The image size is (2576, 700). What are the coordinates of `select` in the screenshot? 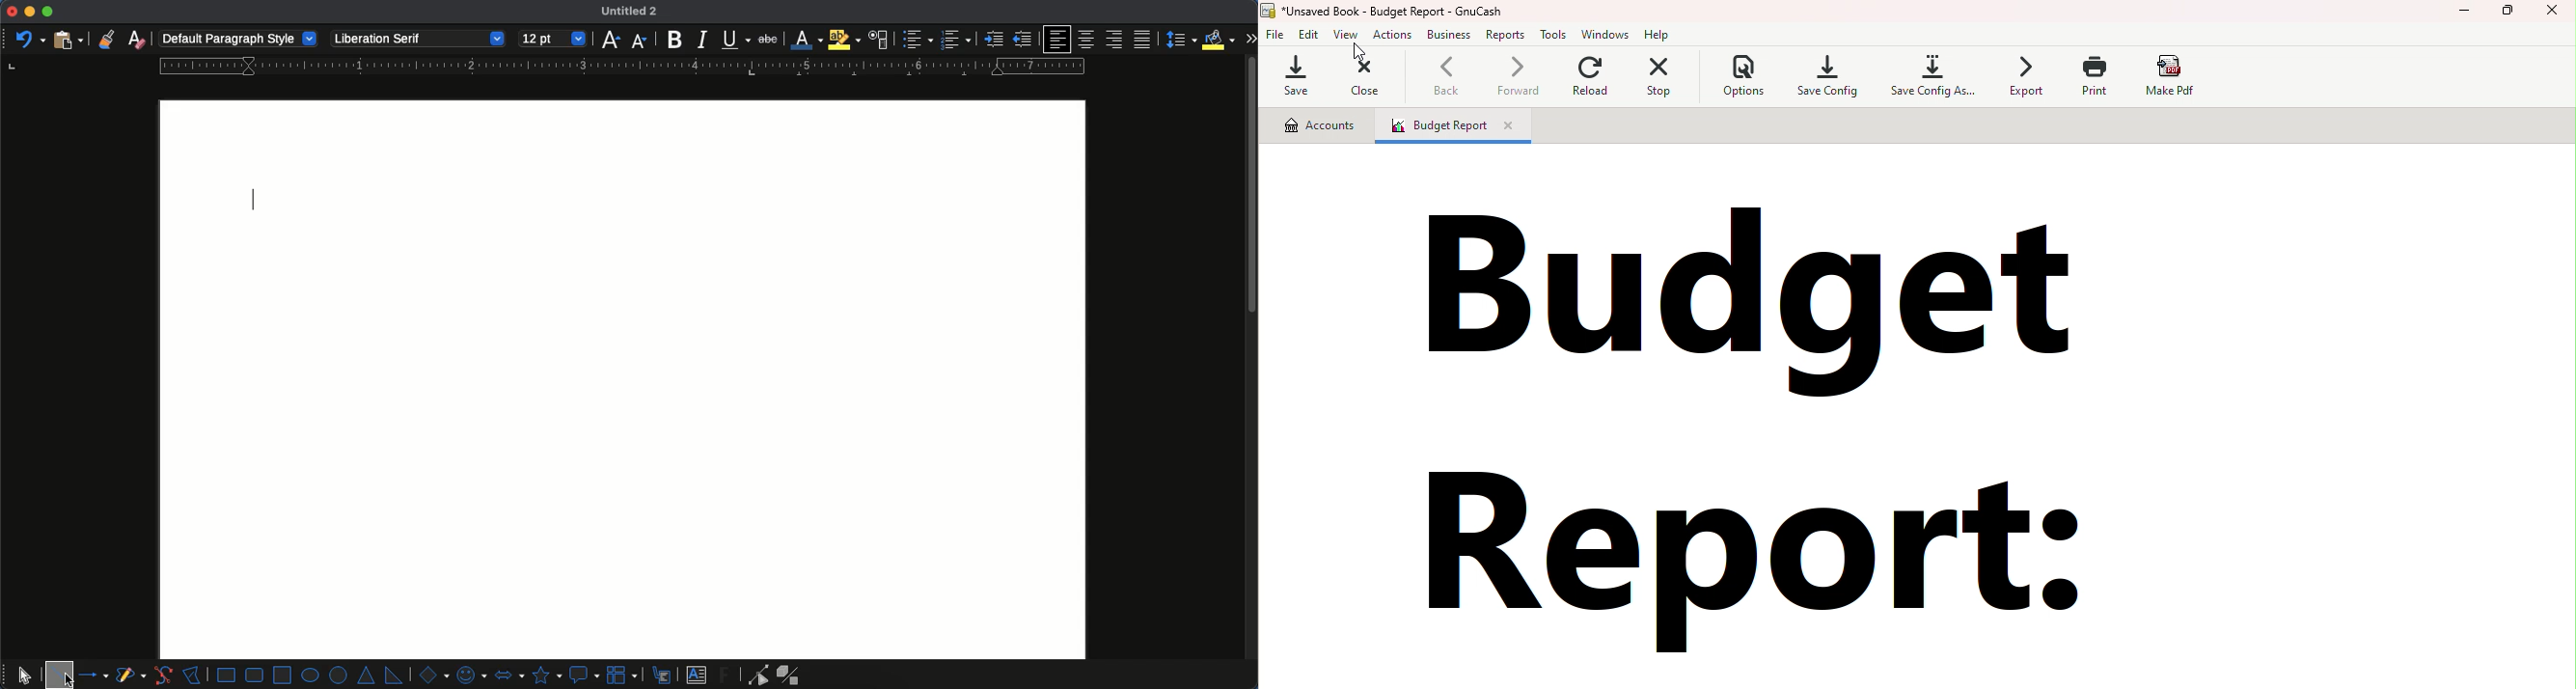 It's located at (24, 672).